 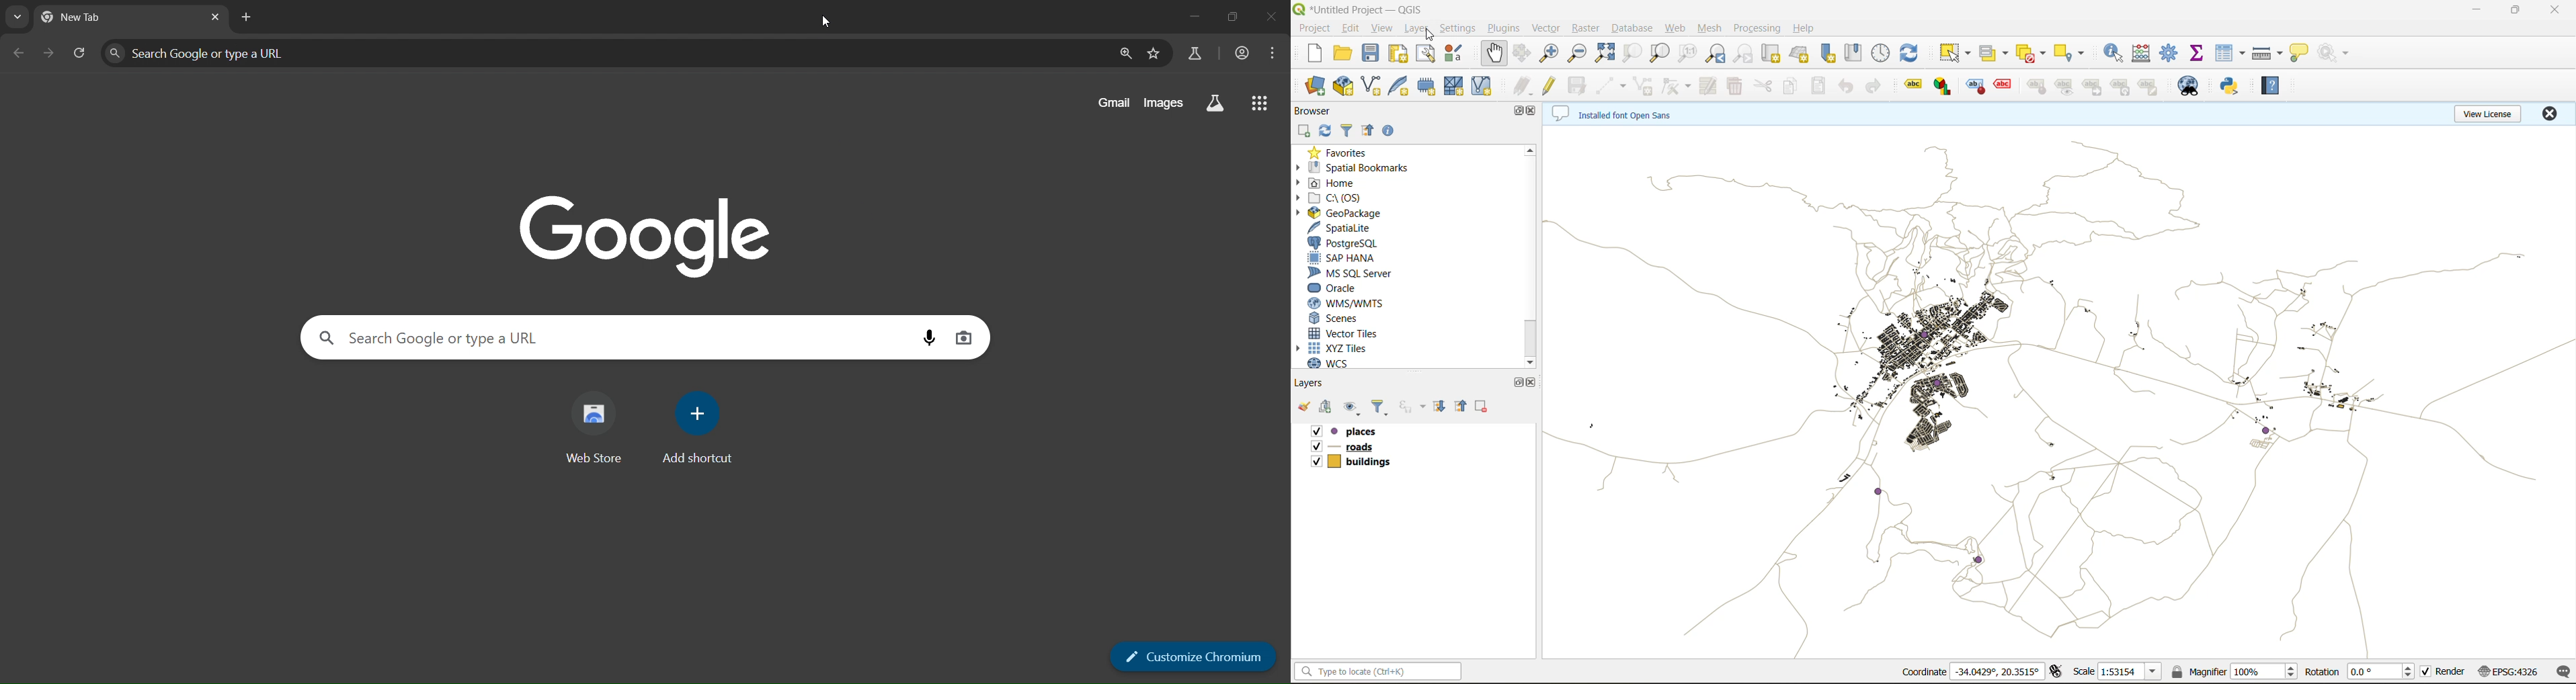 I want to click on layers, so click(x=1315, y=386).